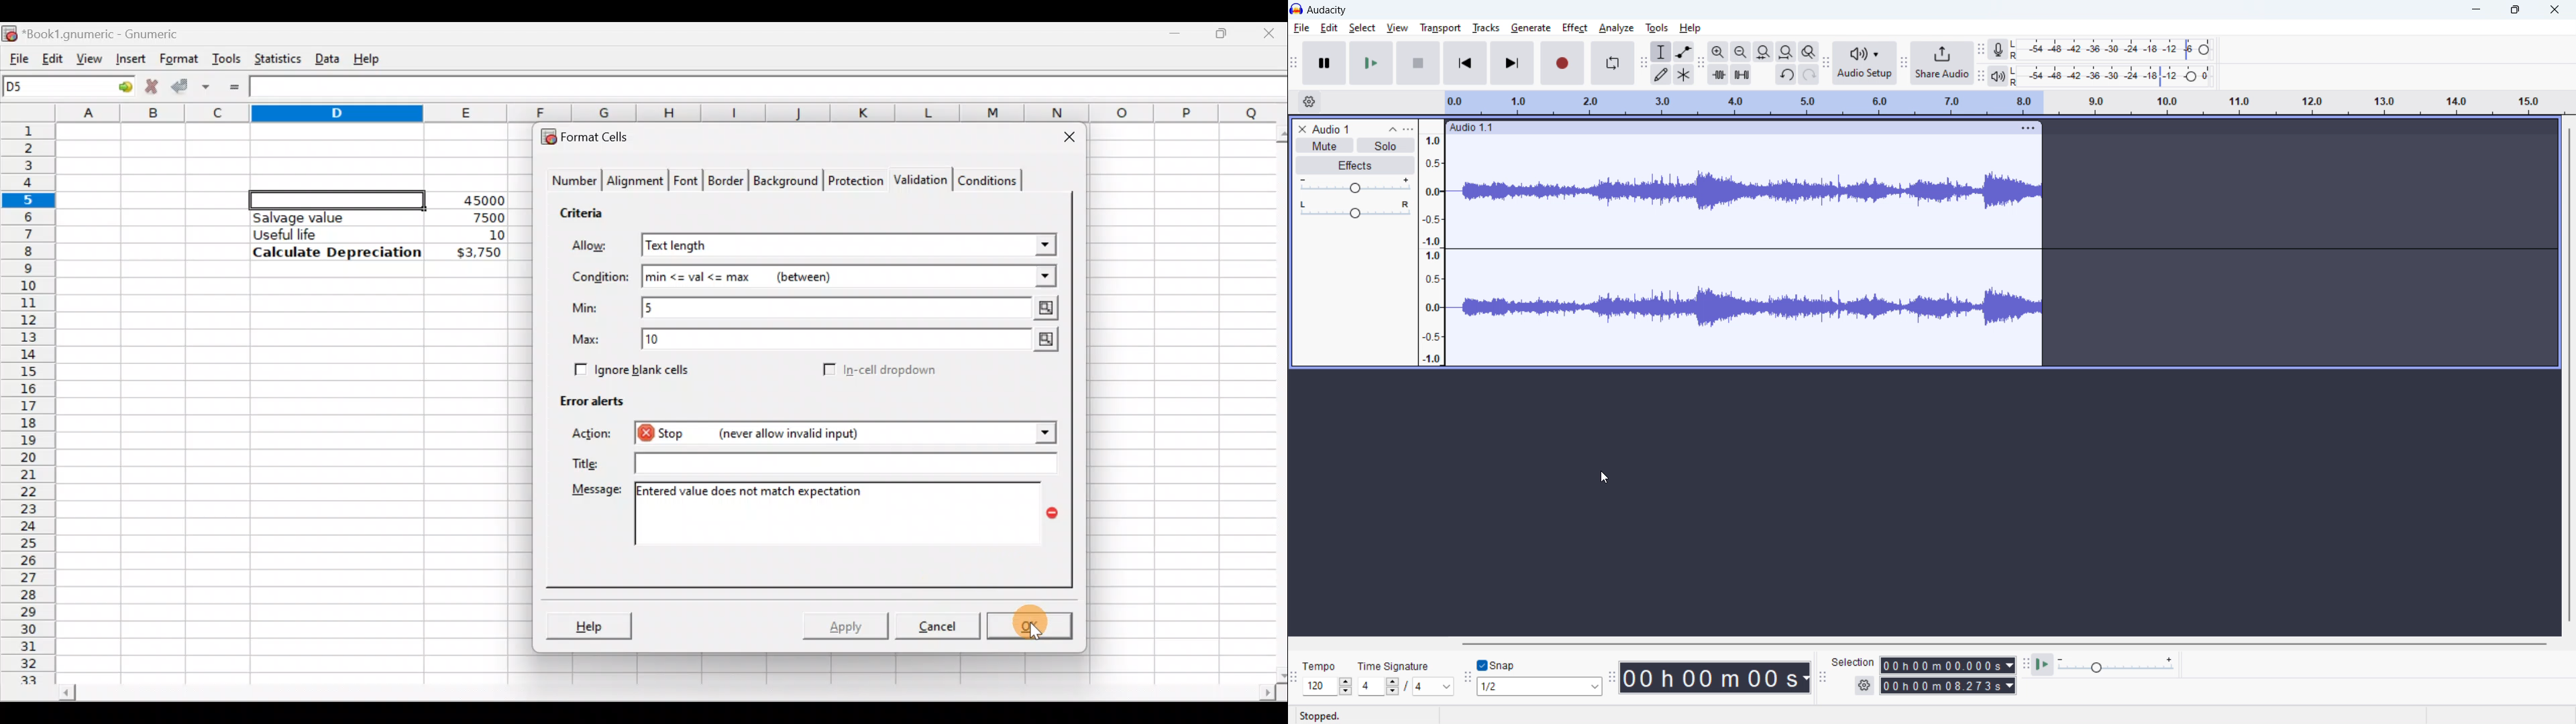 The width and height of the screenshot is (2576, 728). Describe the element at coordinates (1308, 102) in the screenshot. I see `timeline settings` at that location.